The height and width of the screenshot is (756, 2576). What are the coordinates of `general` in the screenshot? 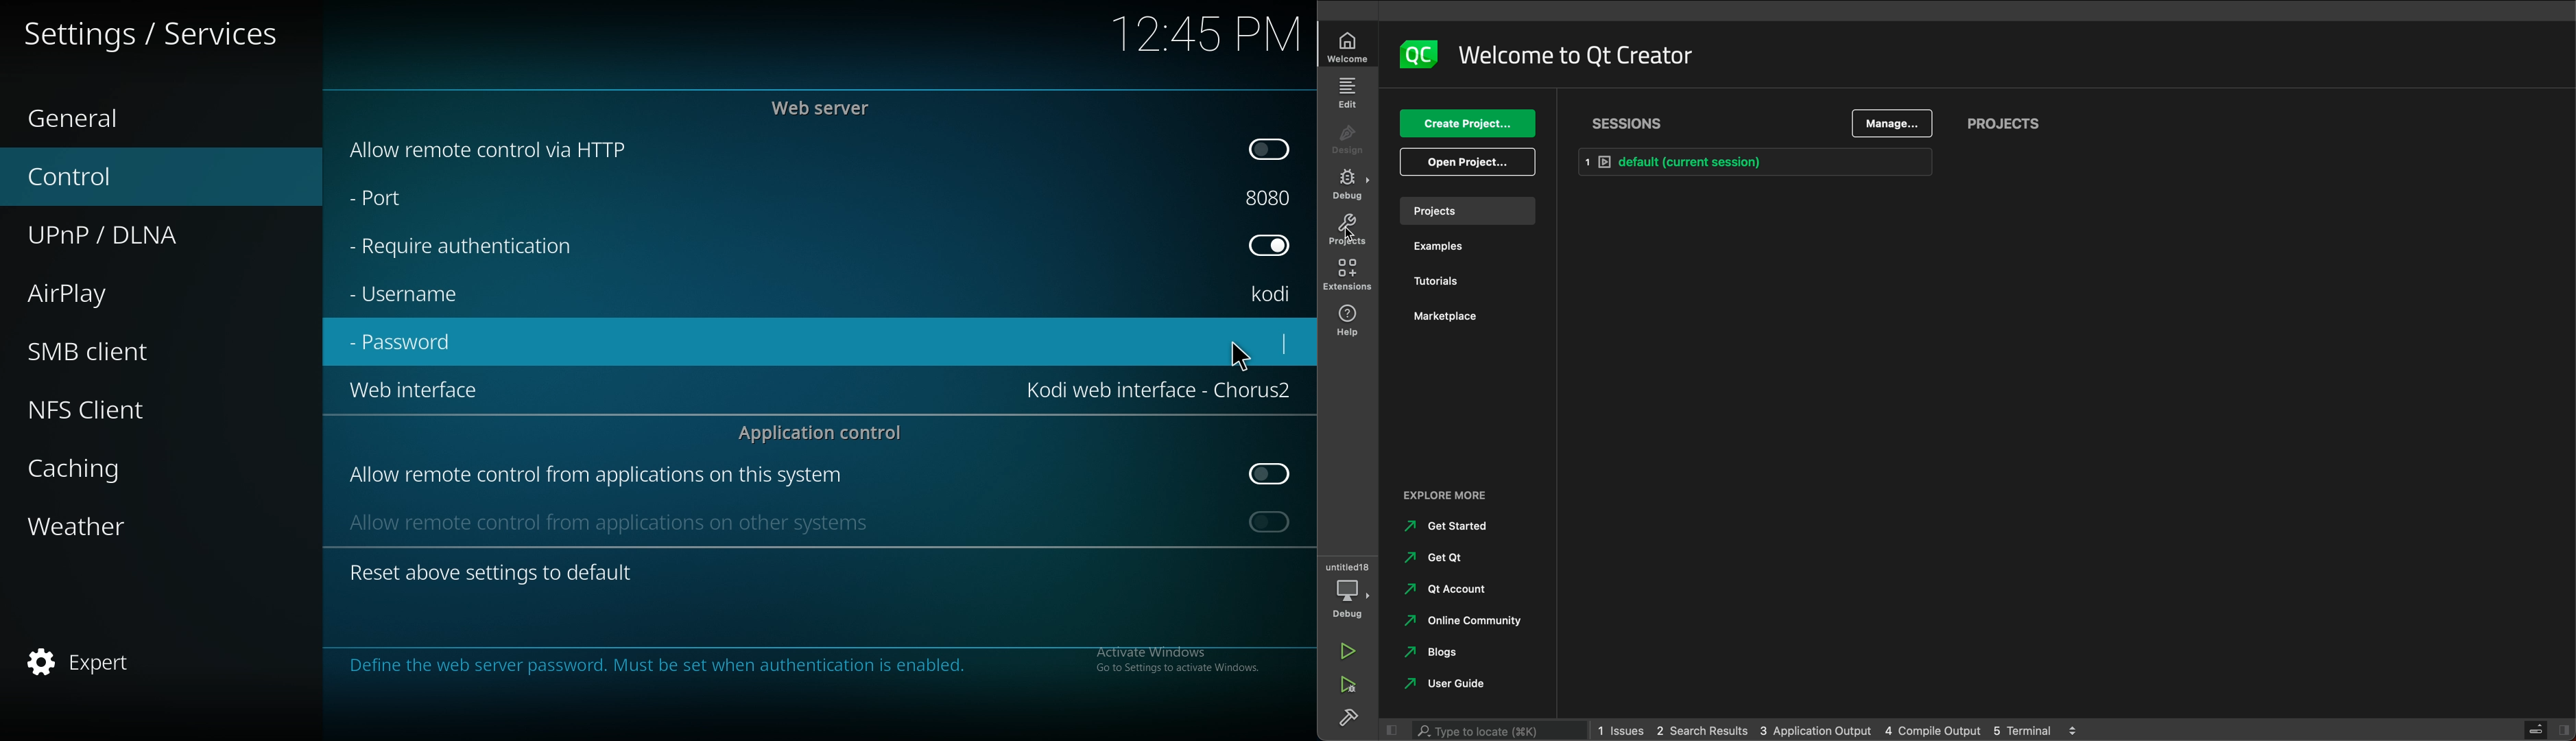 It's located at (117, 115).